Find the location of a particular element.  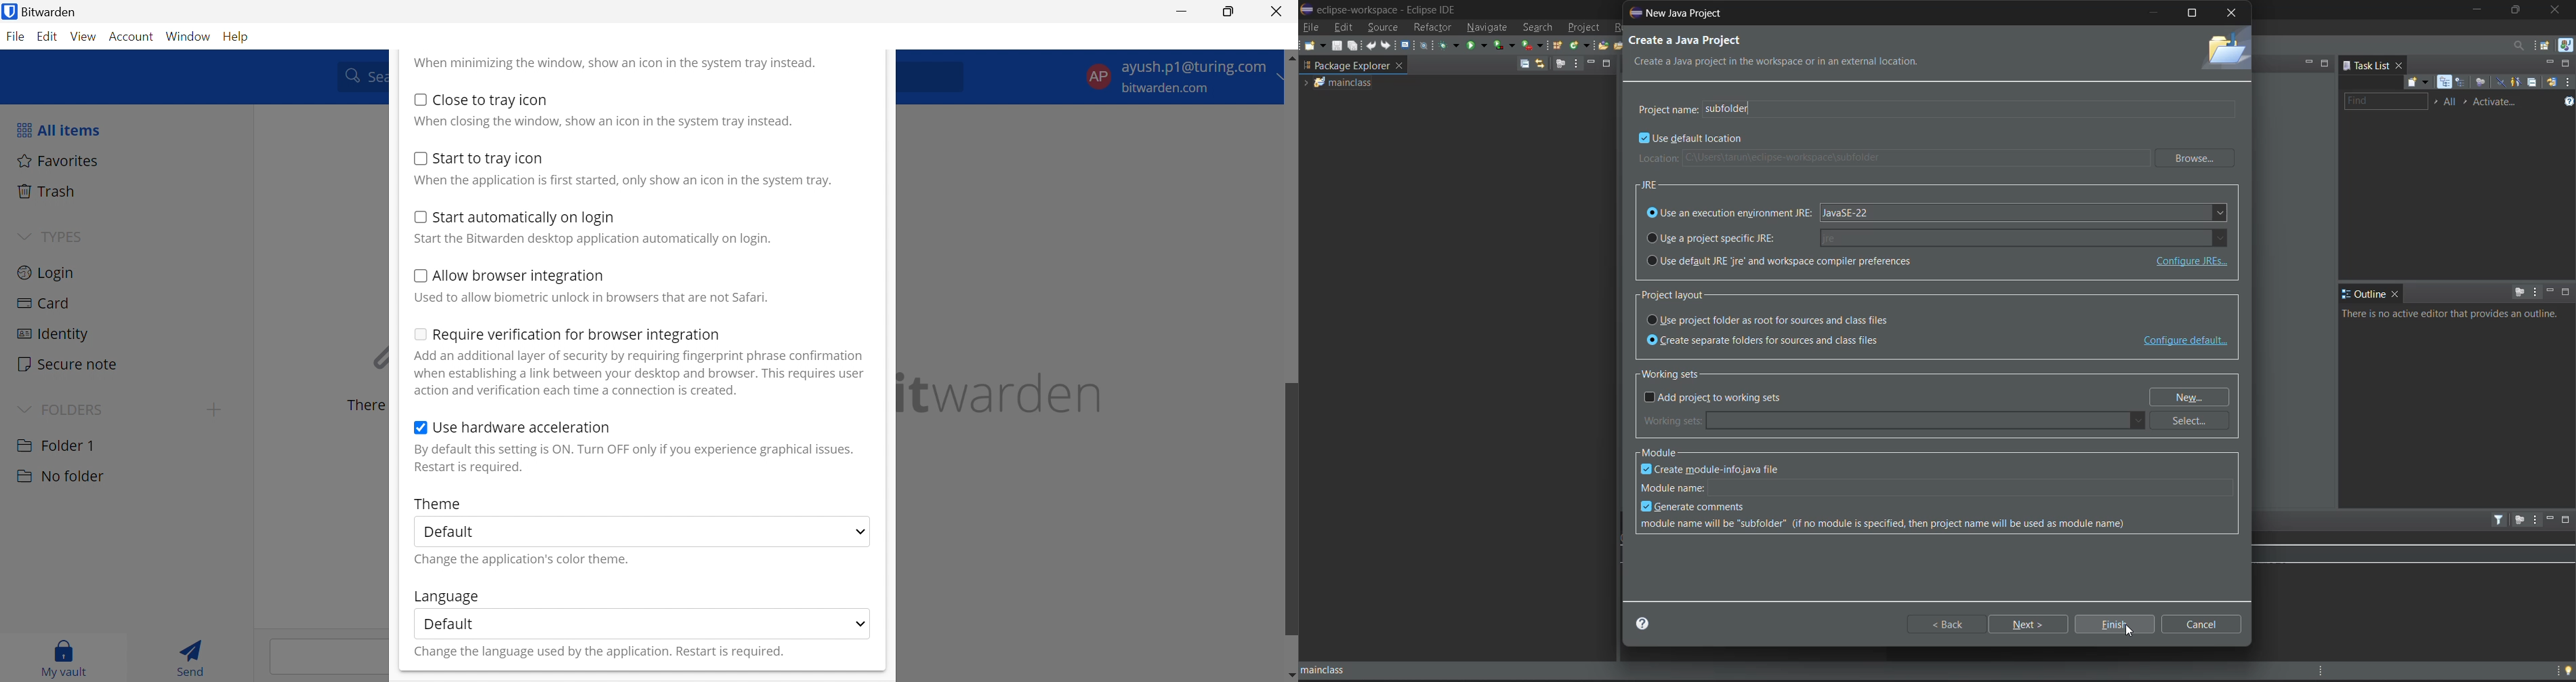

focus on active task is located at coordinates (2518, 520).